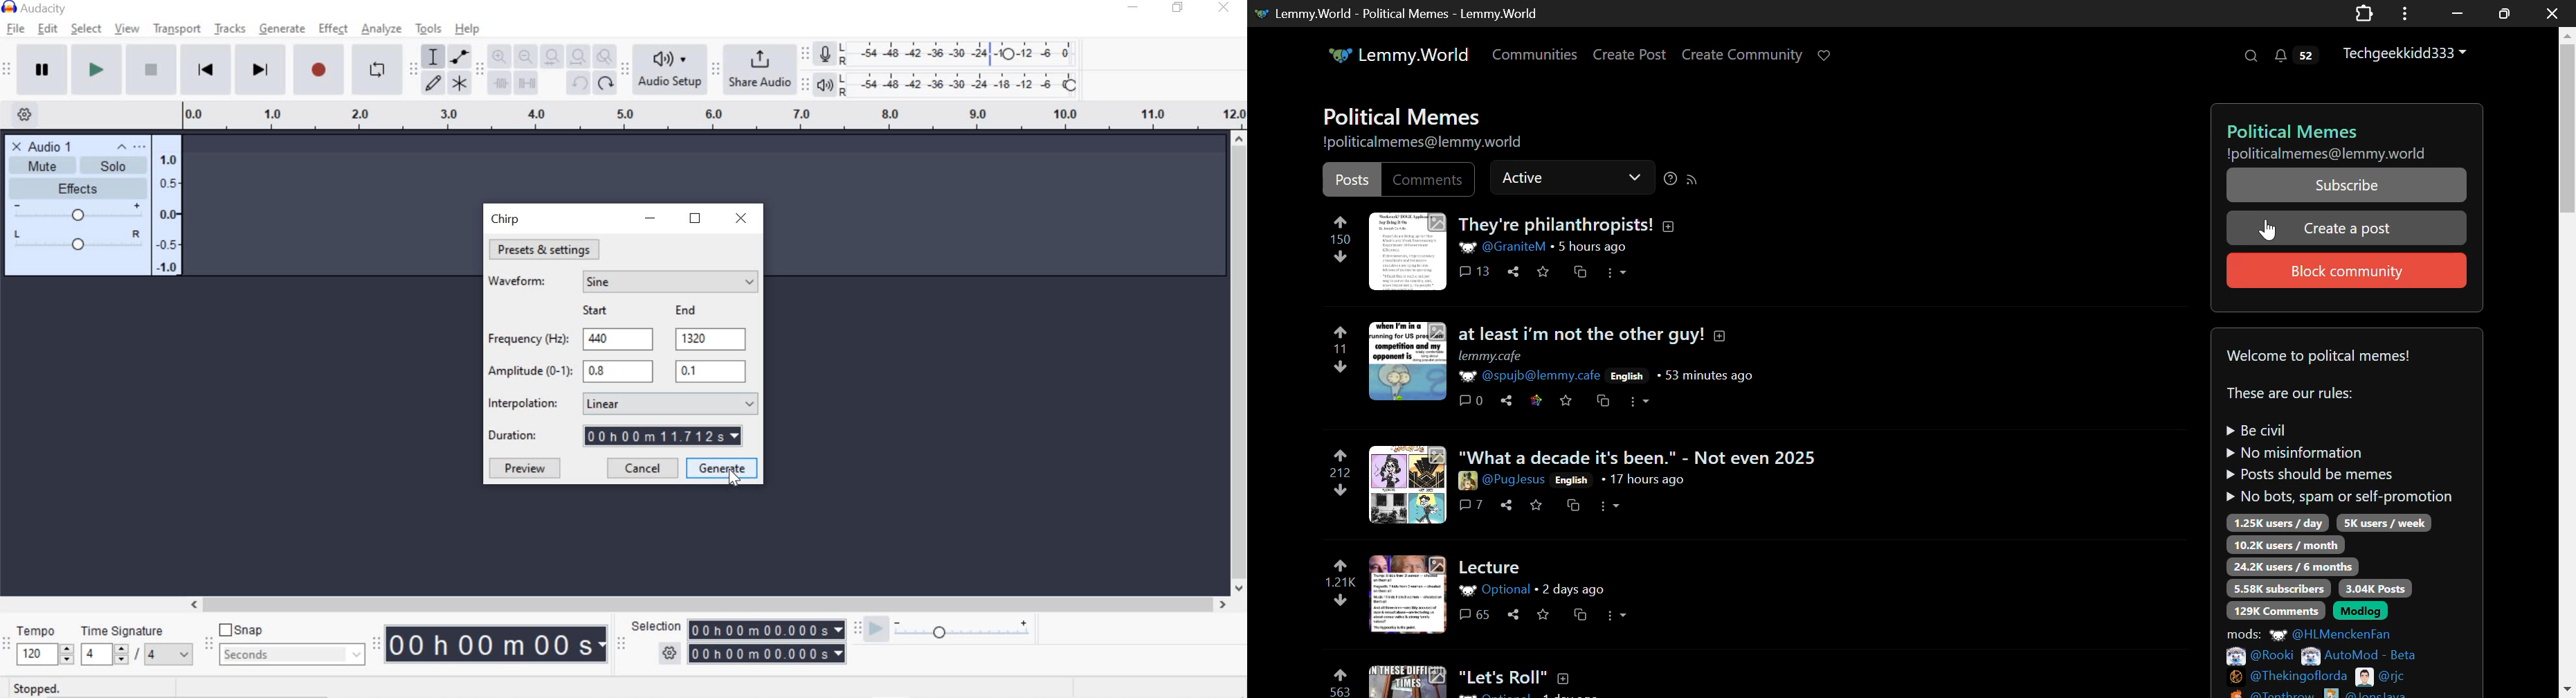 The image size is (2576, 700). What do you see at coordinates (1639, 402) in the screenshot?
I see `More Options` at bounding box center [1639, 402].